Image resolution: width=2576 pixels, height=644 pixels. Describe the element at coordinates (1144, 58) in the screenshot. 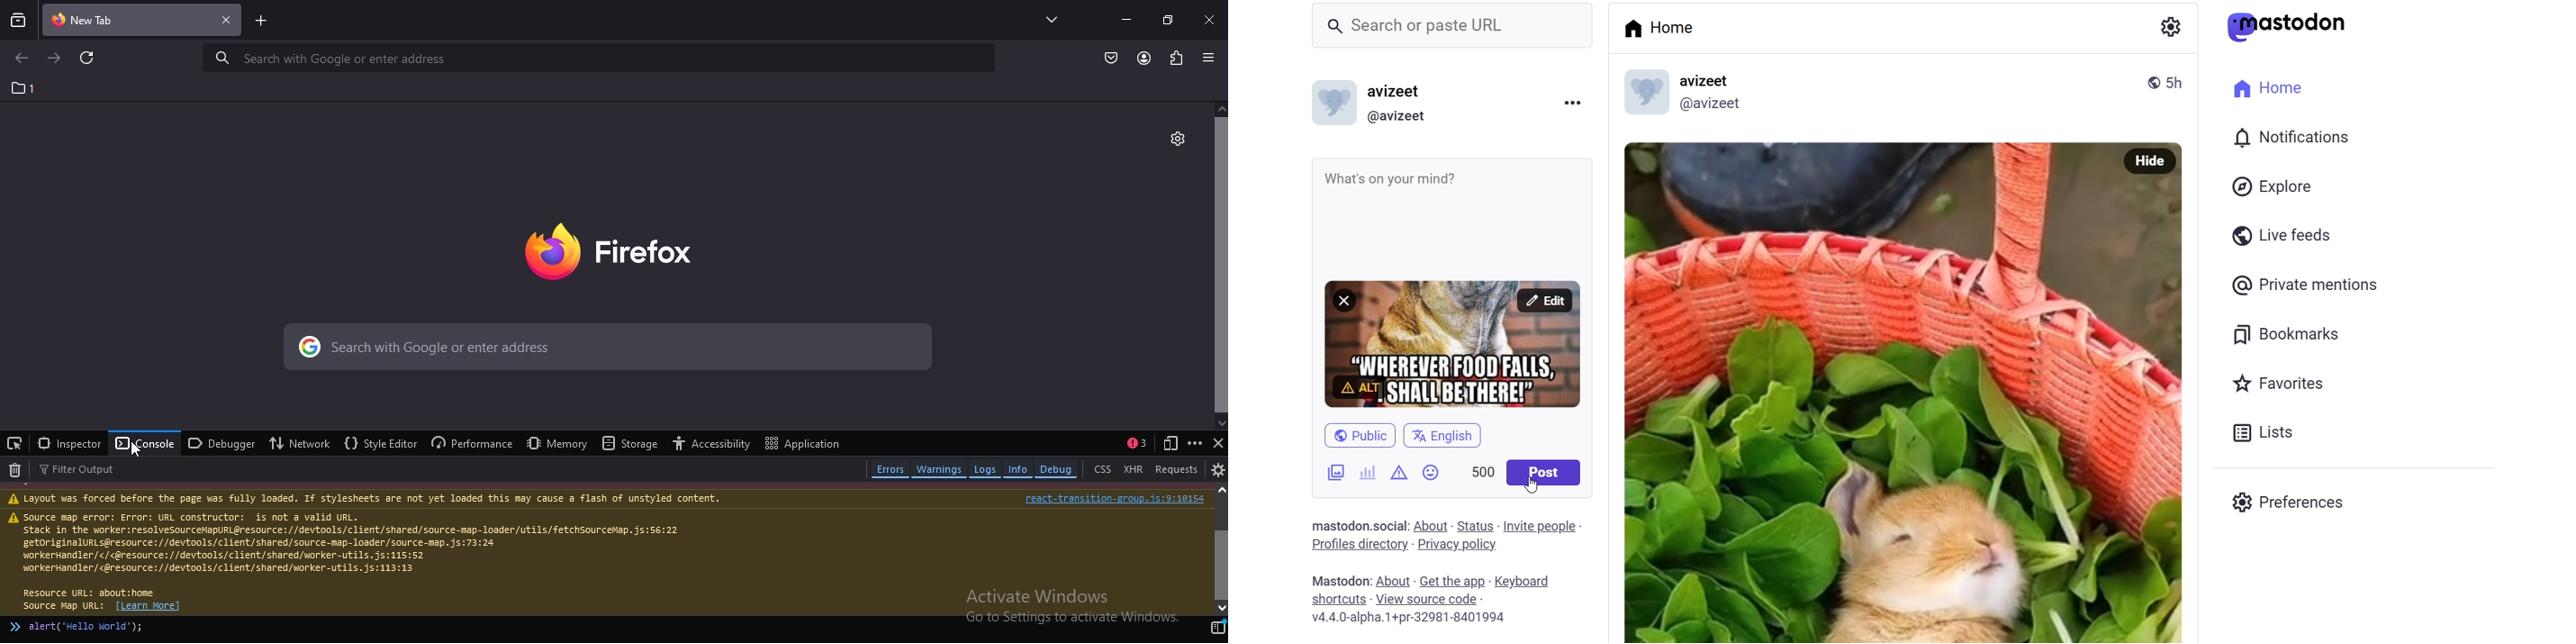

I see `account` at that location.